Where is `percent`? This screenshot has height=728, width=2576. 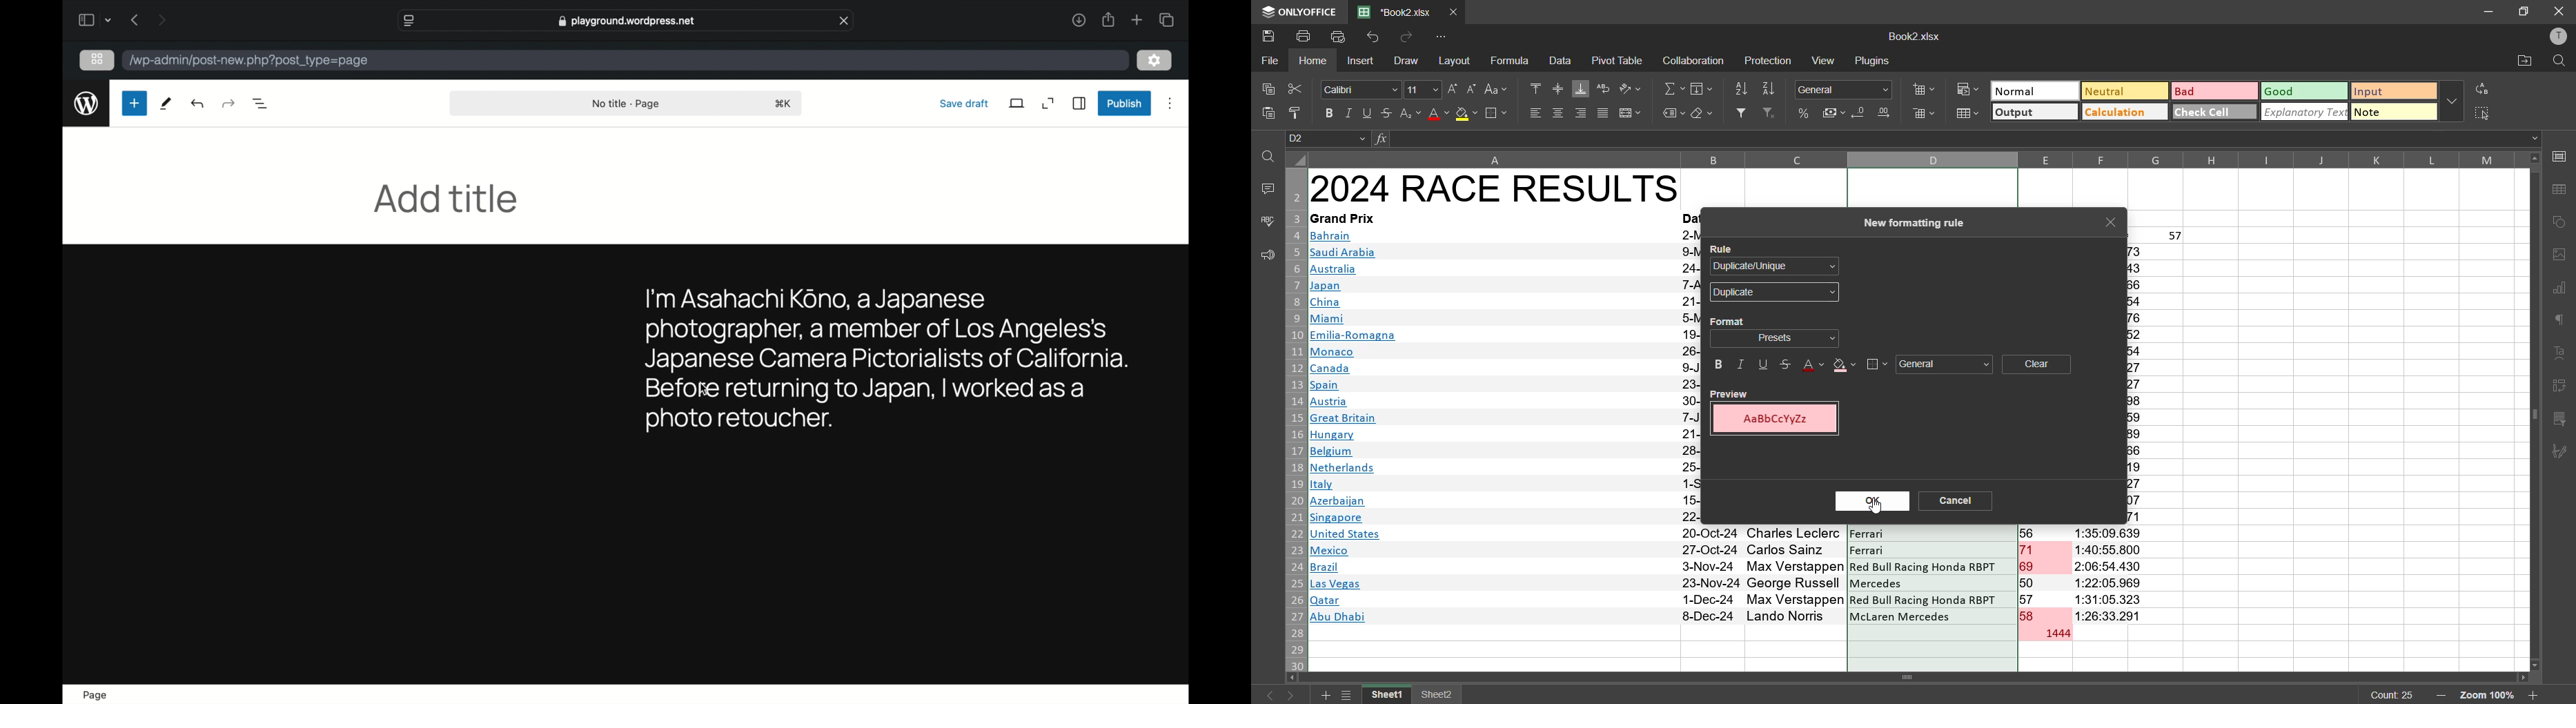
percent is located at coordinates (1805, 114).